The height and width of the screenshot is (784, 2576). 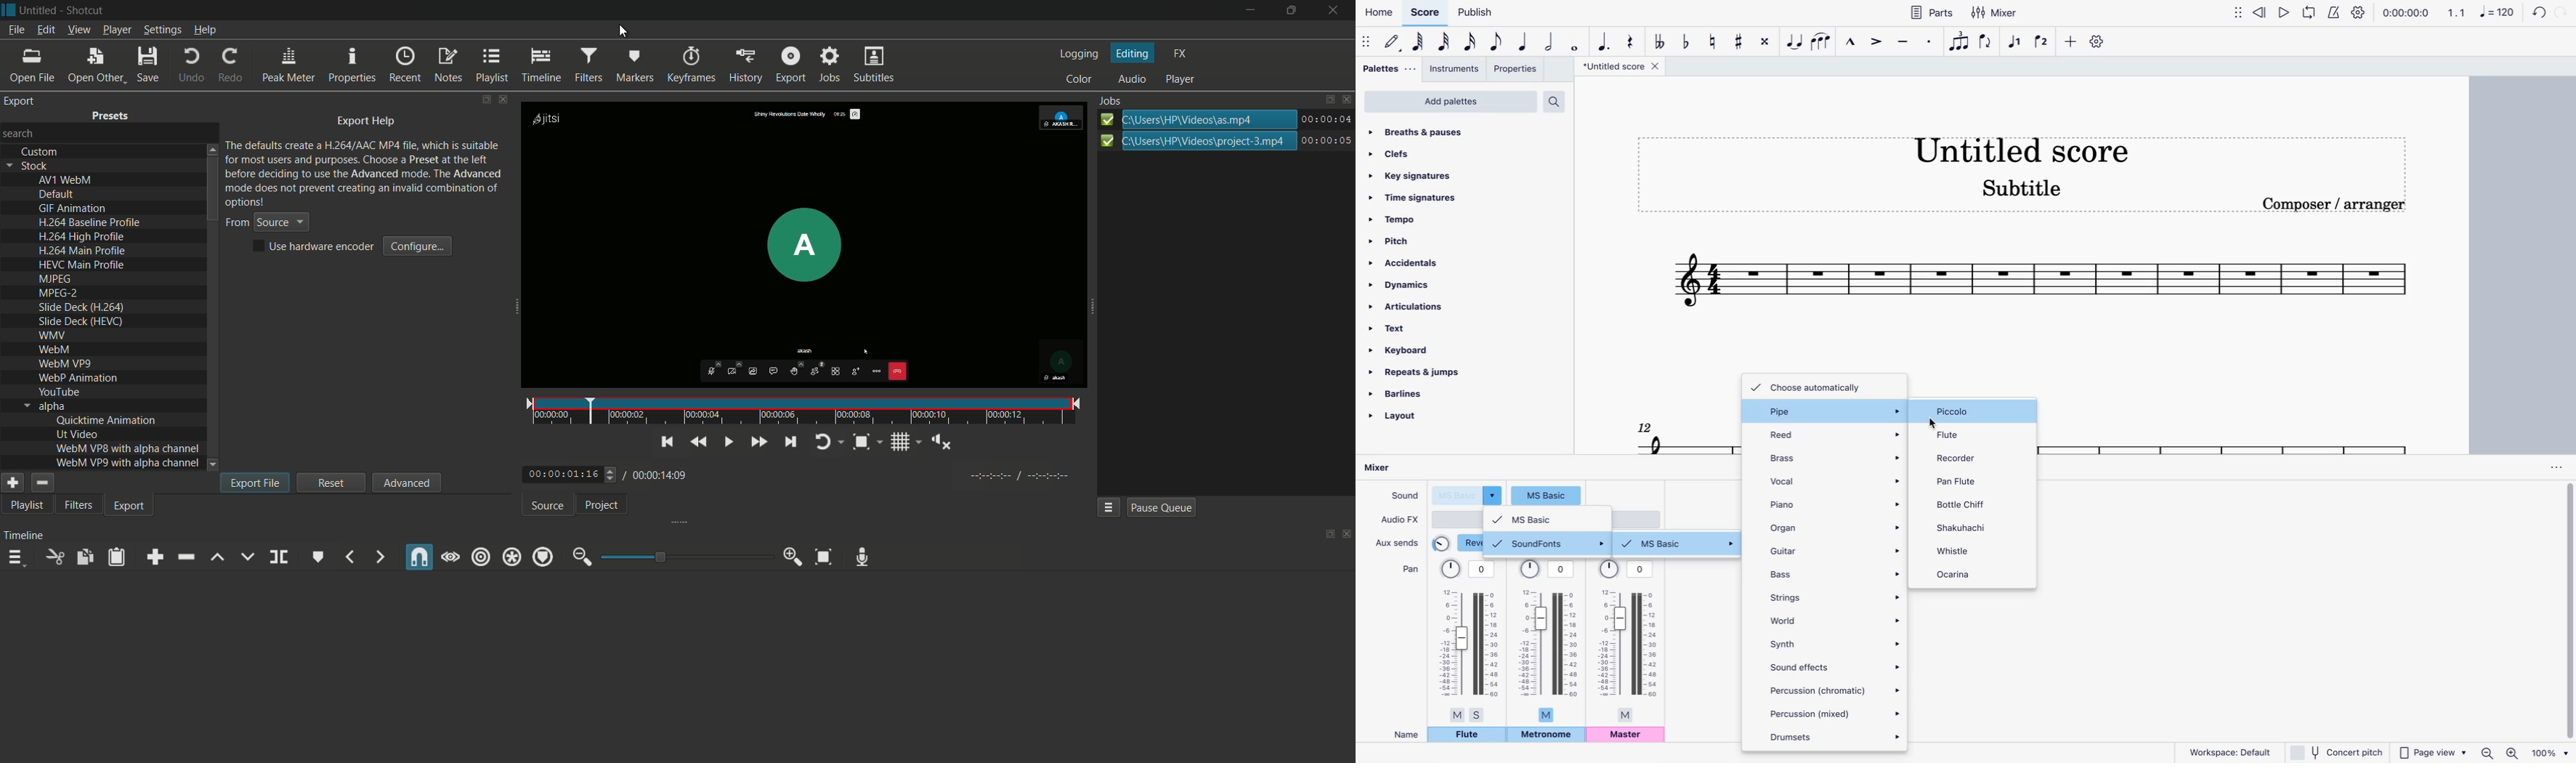 What do you see at coordinates (2309, 12) in the screenshot?
I see `loop playback` at bounding box center [2309, 12].